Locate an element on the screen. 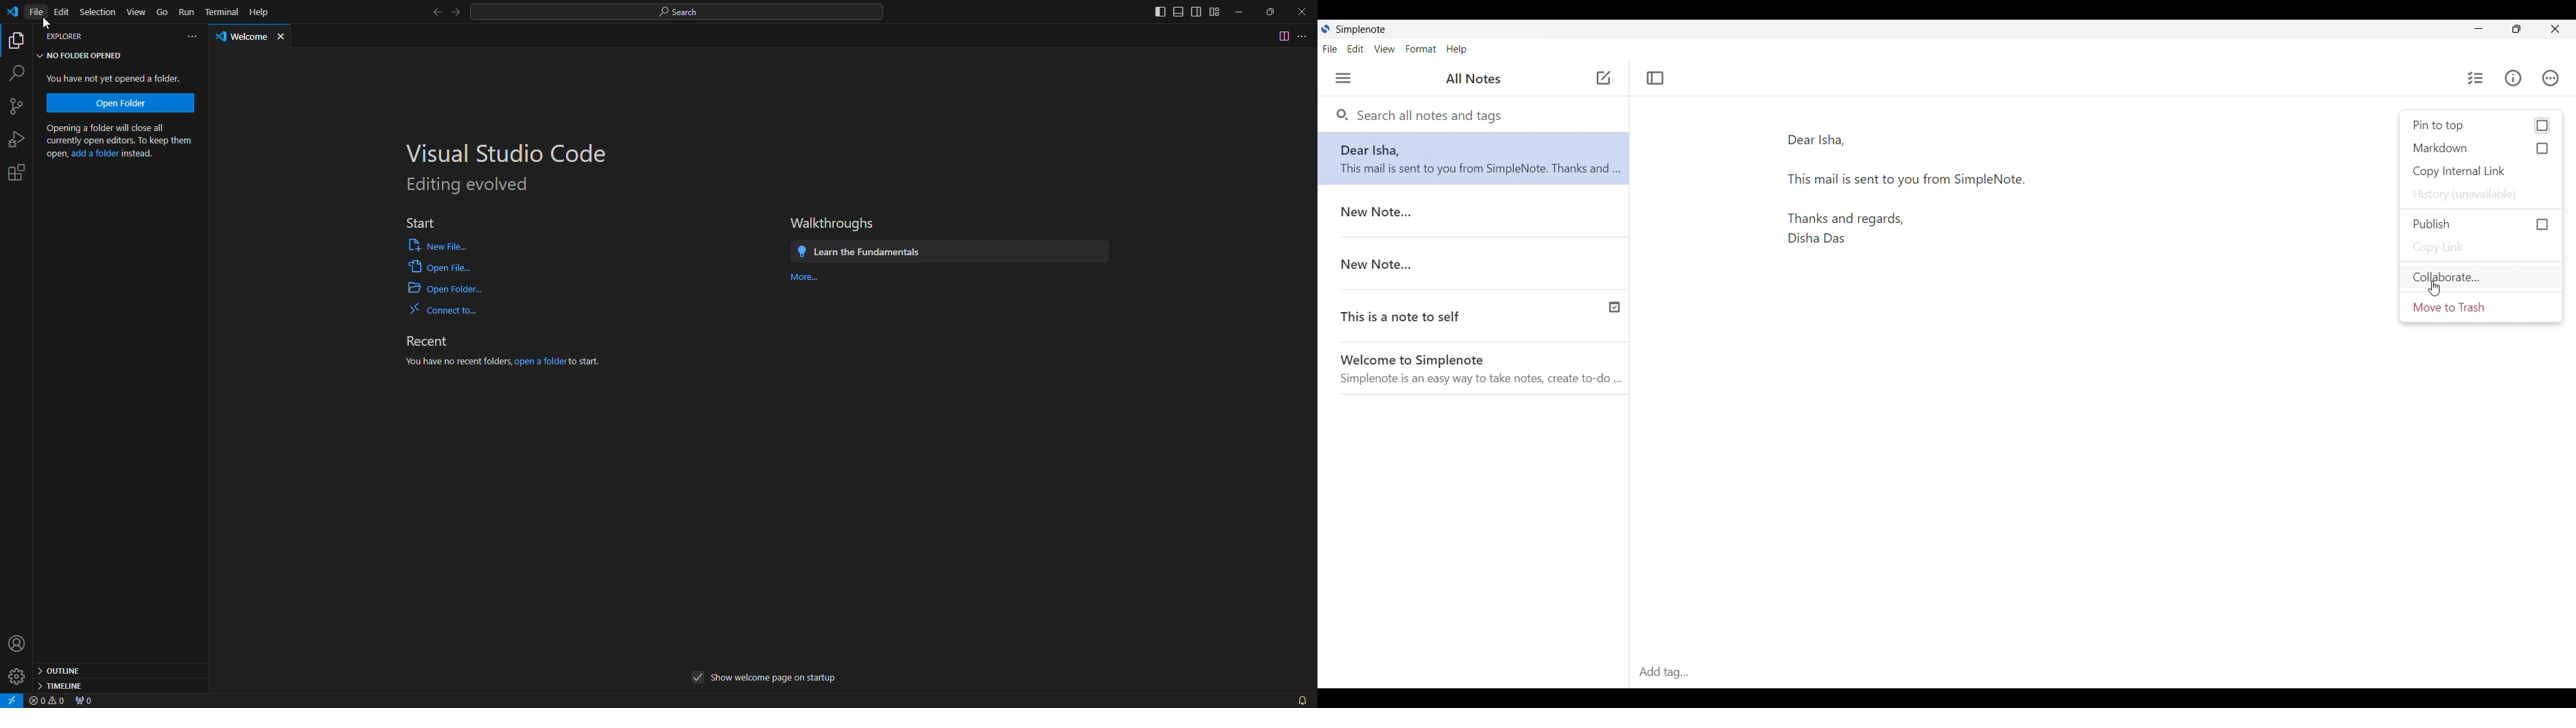  connect to is located at coordinates (446, 310).